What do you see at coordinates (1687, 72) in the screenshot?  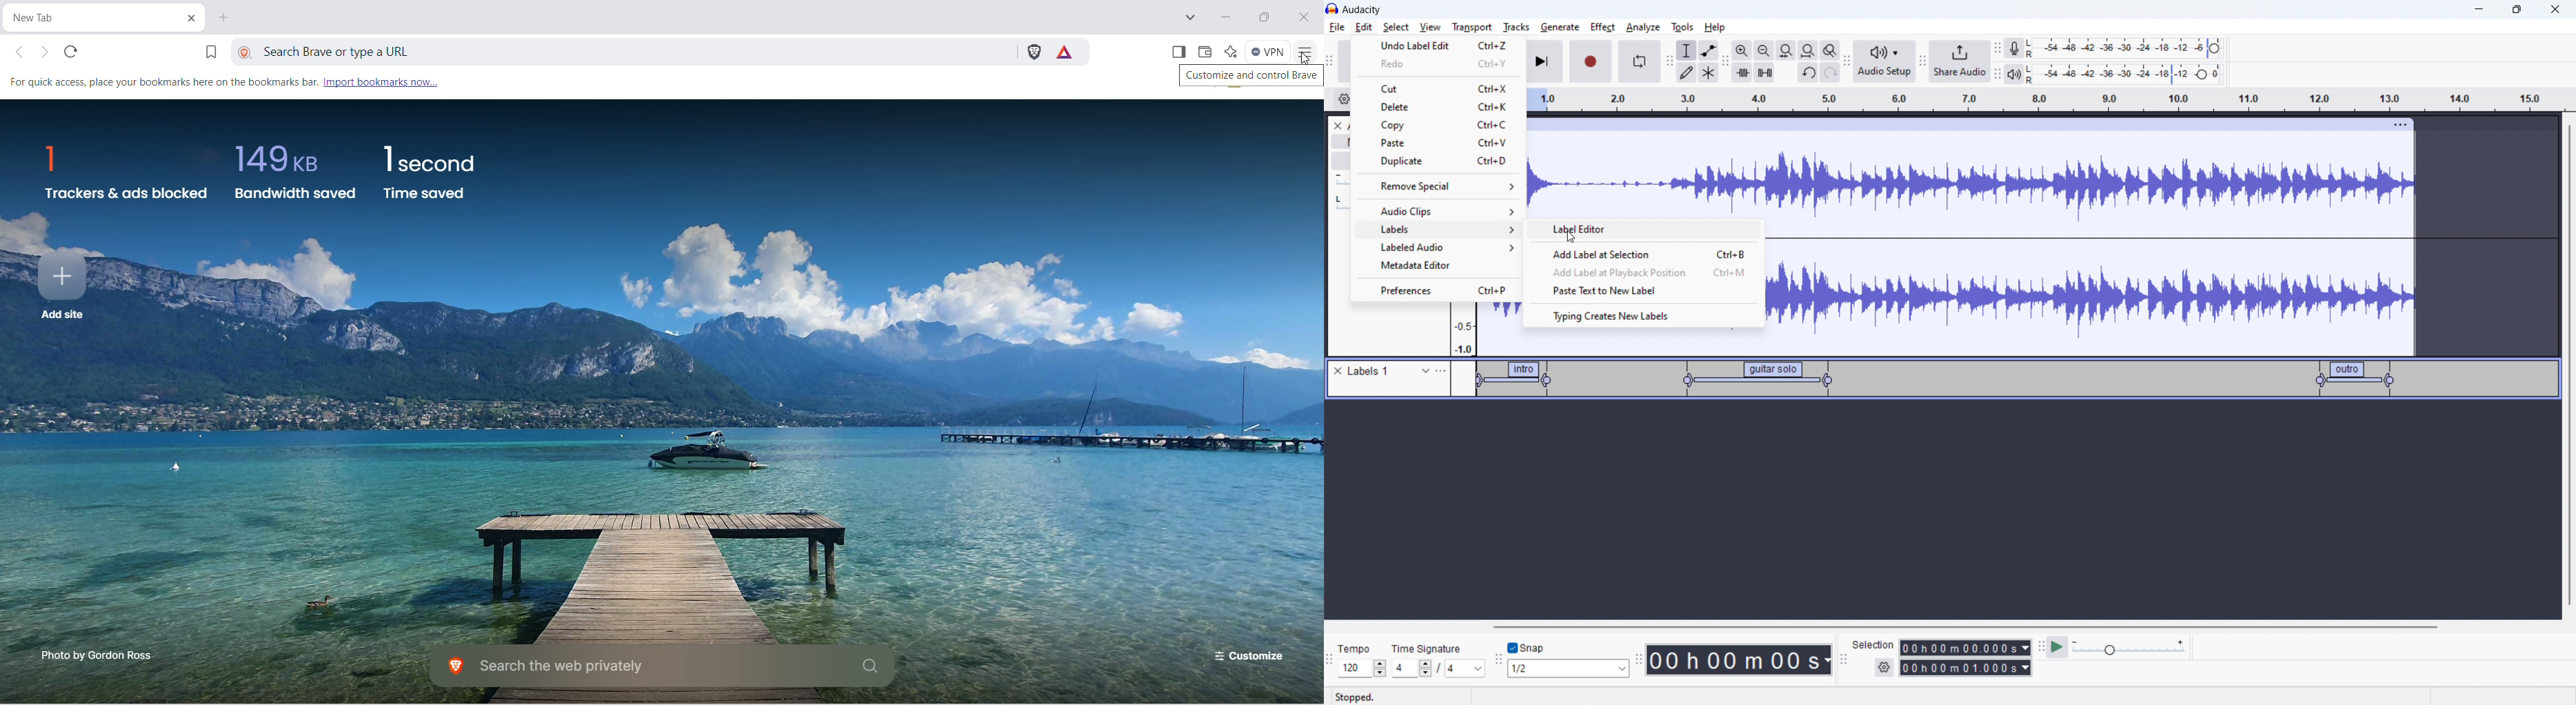 I see `draw tool` at bounding box center [1687, 72].